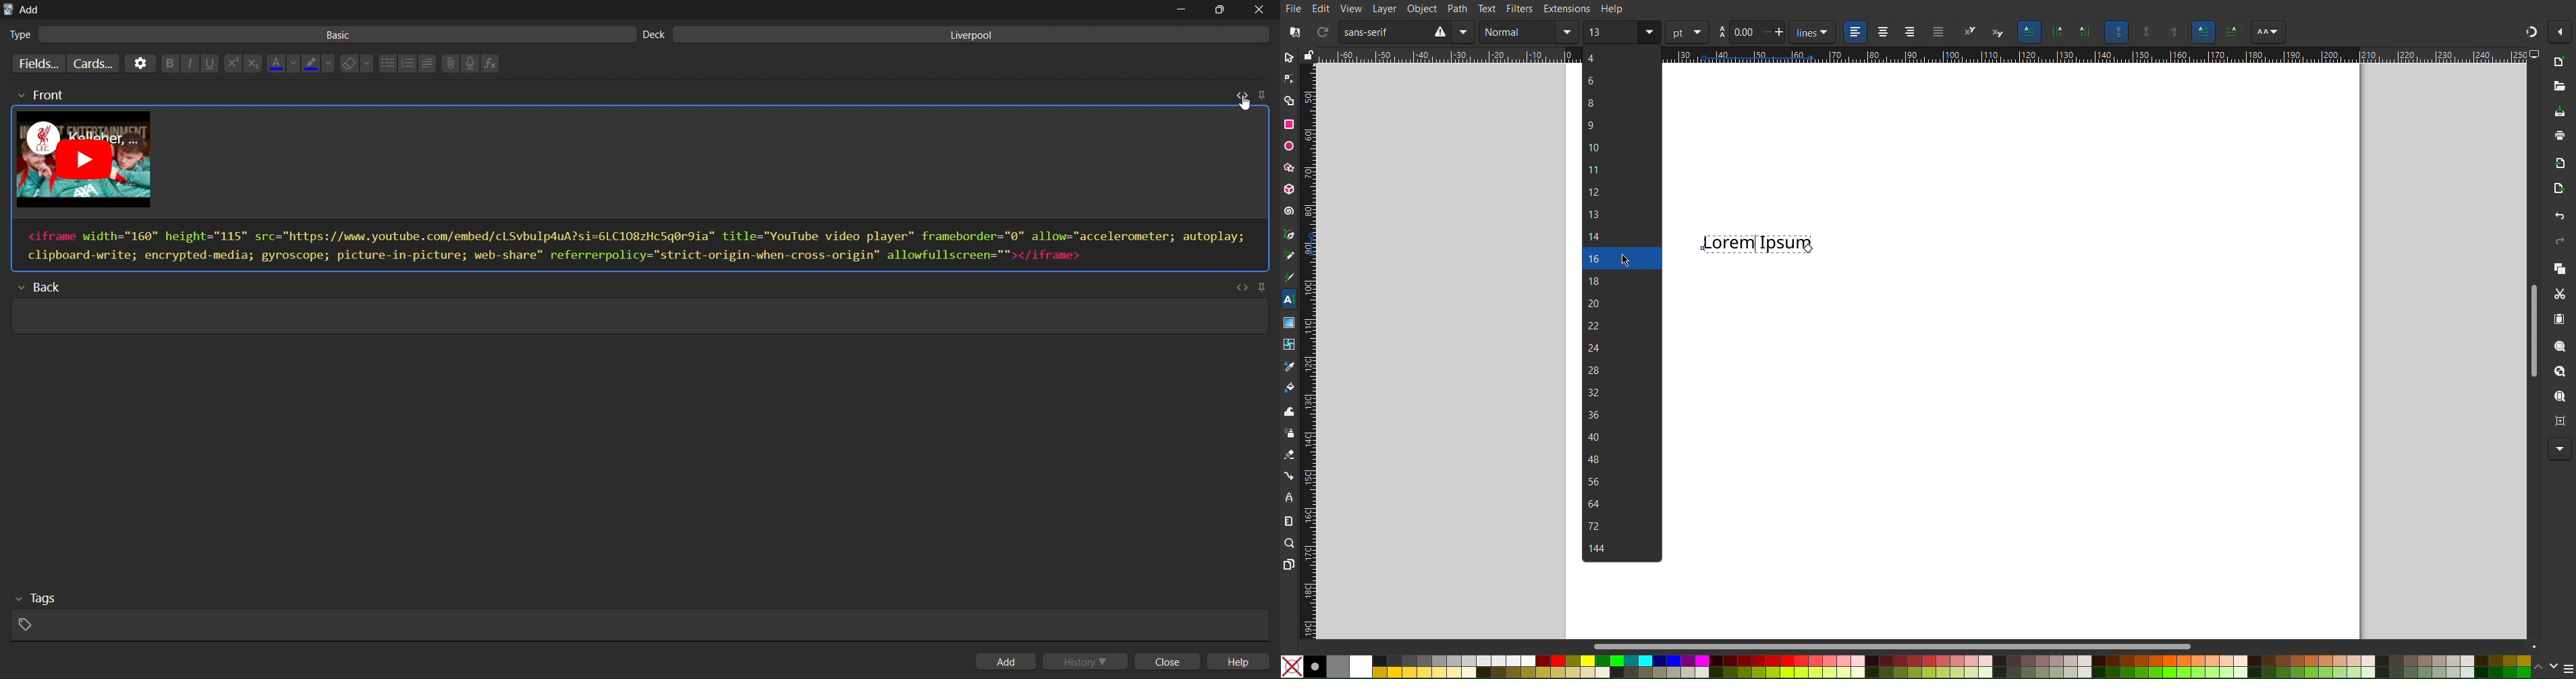  What do you see at coordinates (1242, 102) in the screenshot?
I see `cursor` at bounding box center [1242, 102].